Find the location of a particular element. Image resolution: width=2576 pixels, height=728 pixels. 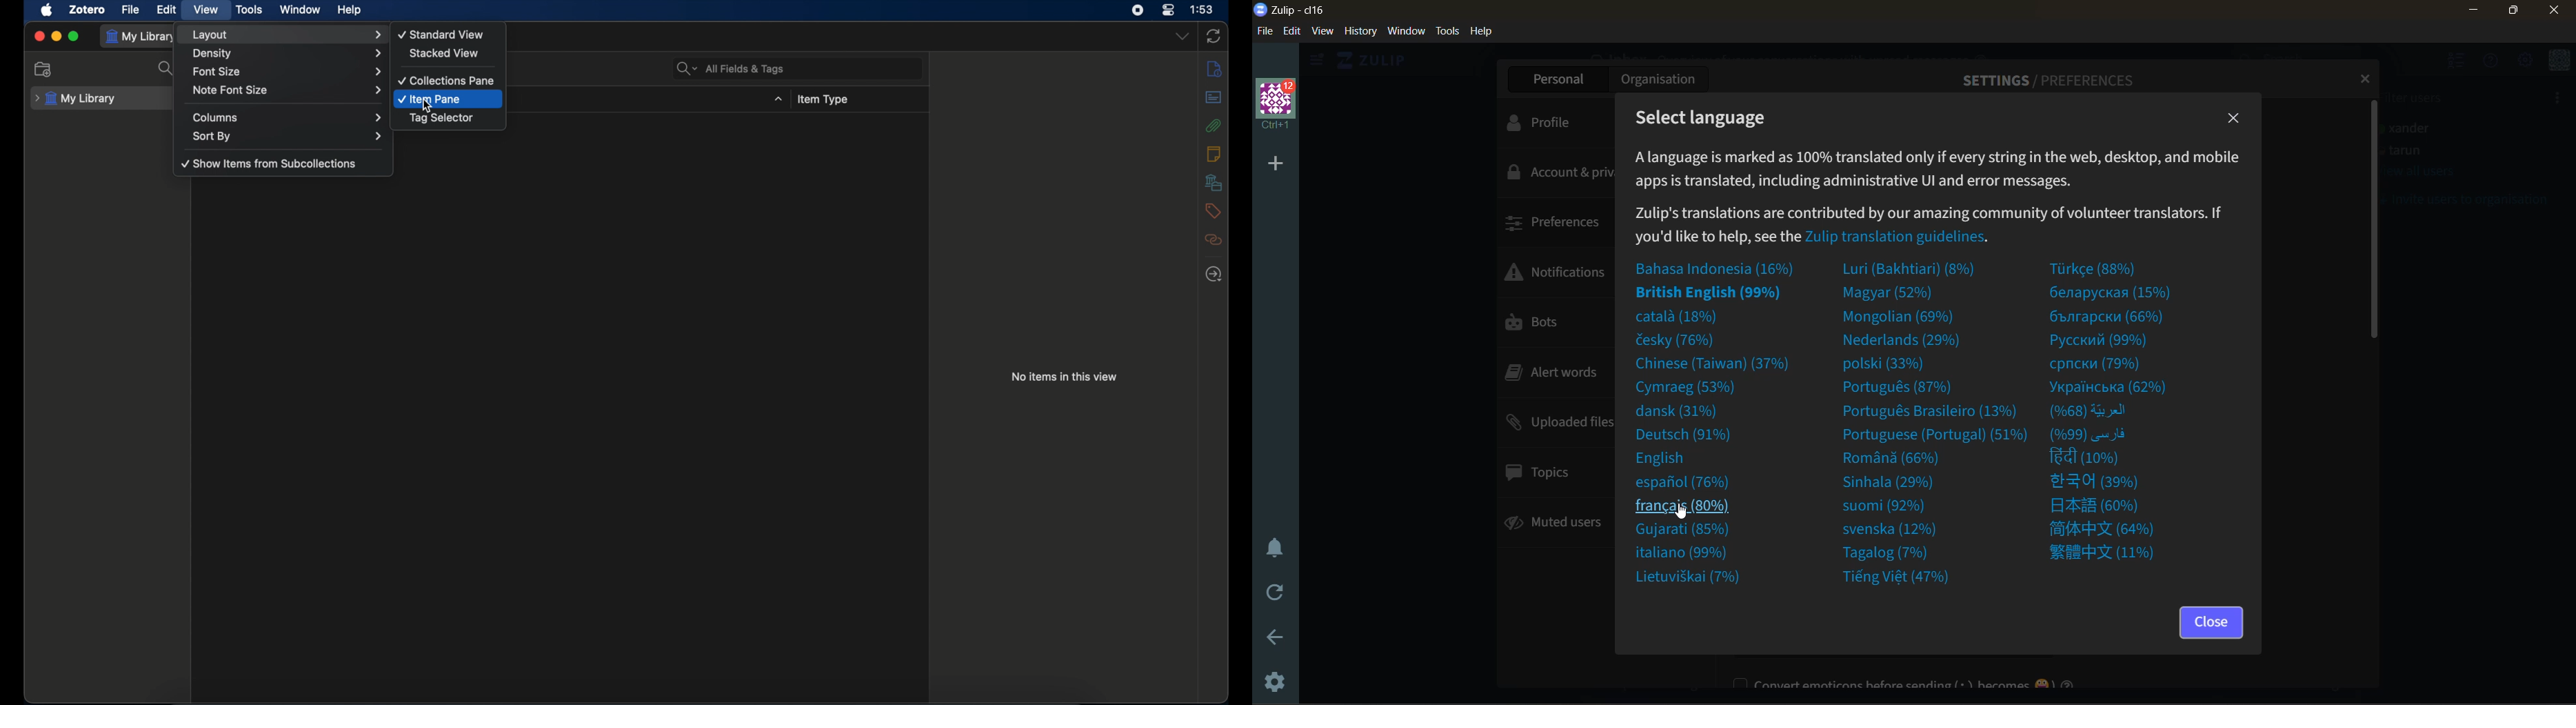

foreign language is located at coordinates (2102, 365).